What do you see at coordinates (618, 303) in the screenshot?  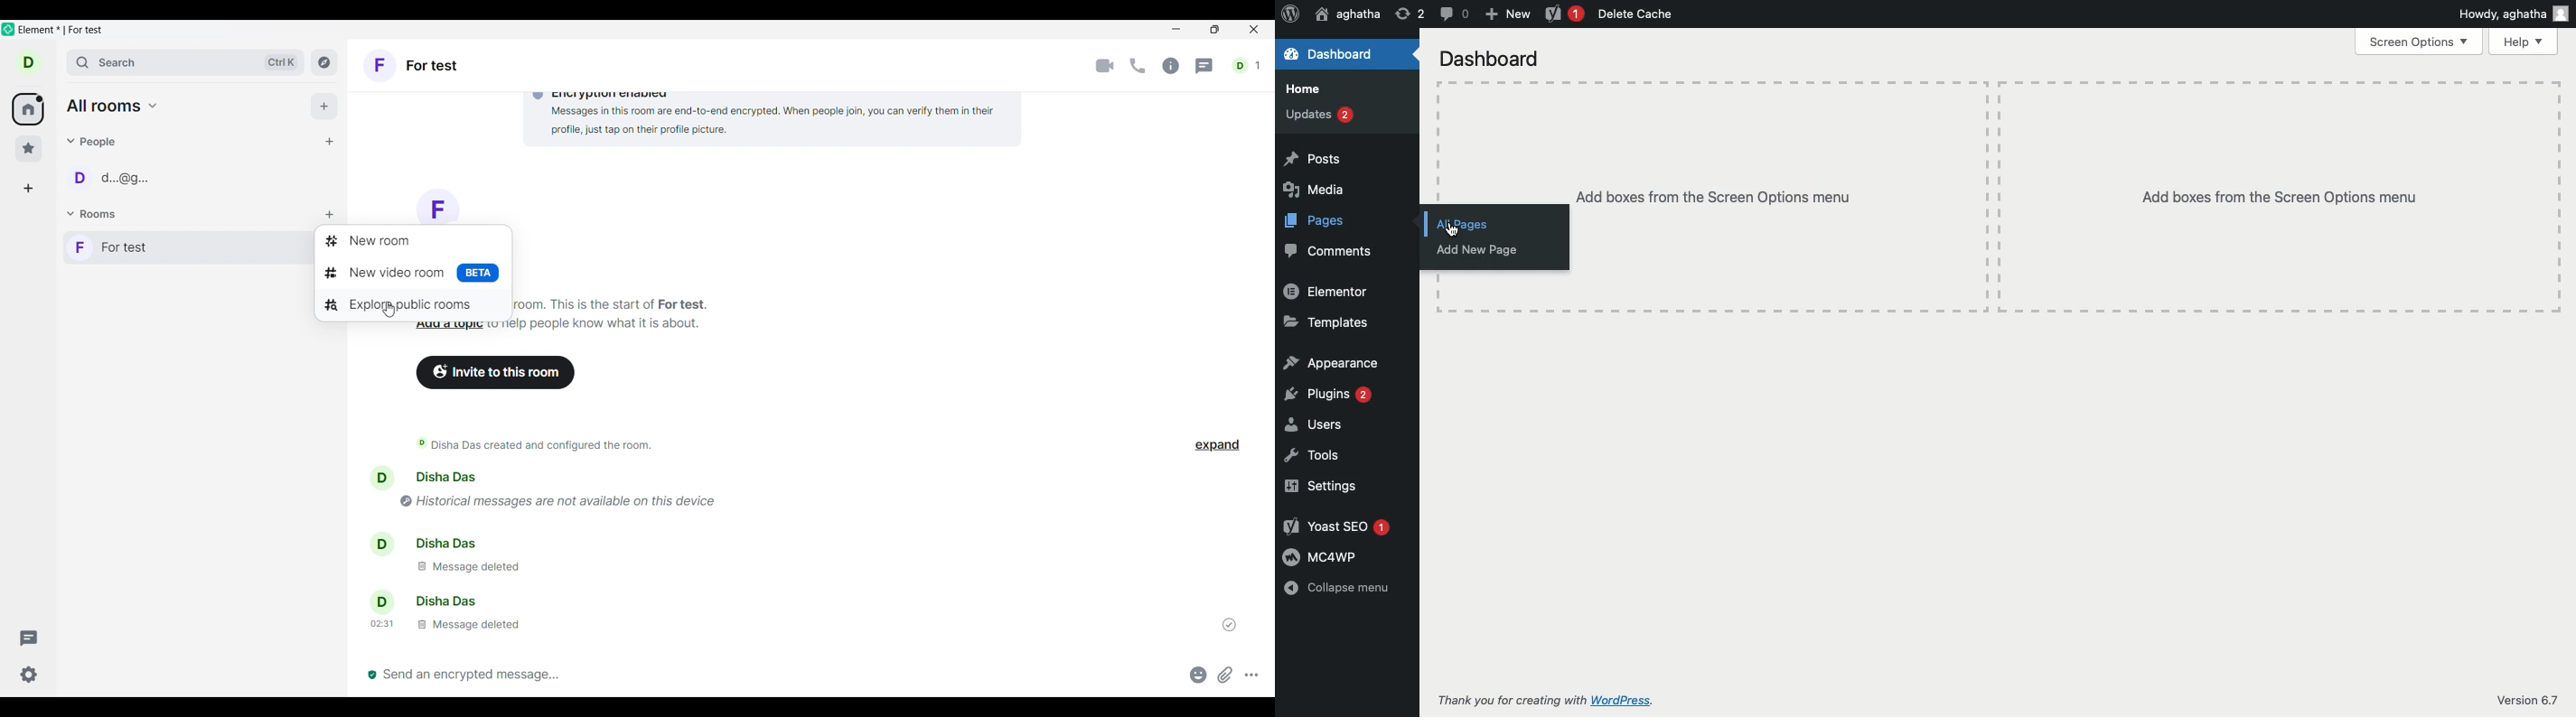 I see `room. This is the start of For test.` at bounding box center [618, 303].